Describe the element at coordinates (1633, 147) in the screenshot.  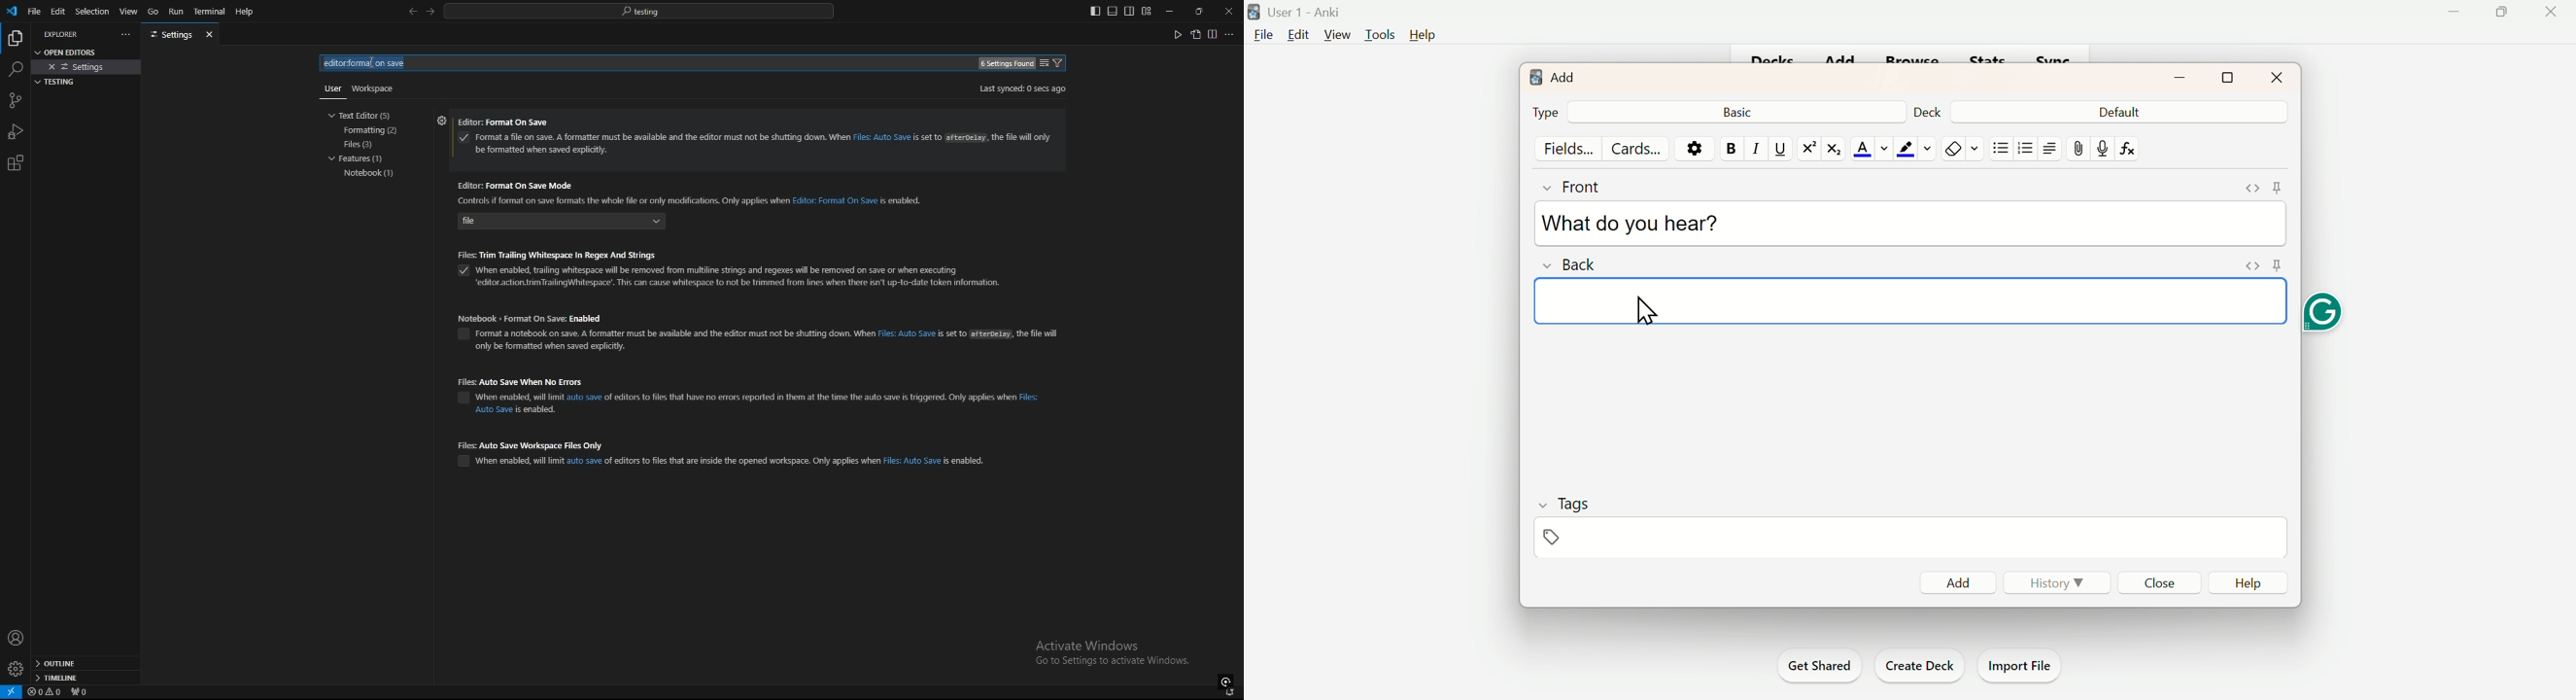
I see `Cards...` at that location.